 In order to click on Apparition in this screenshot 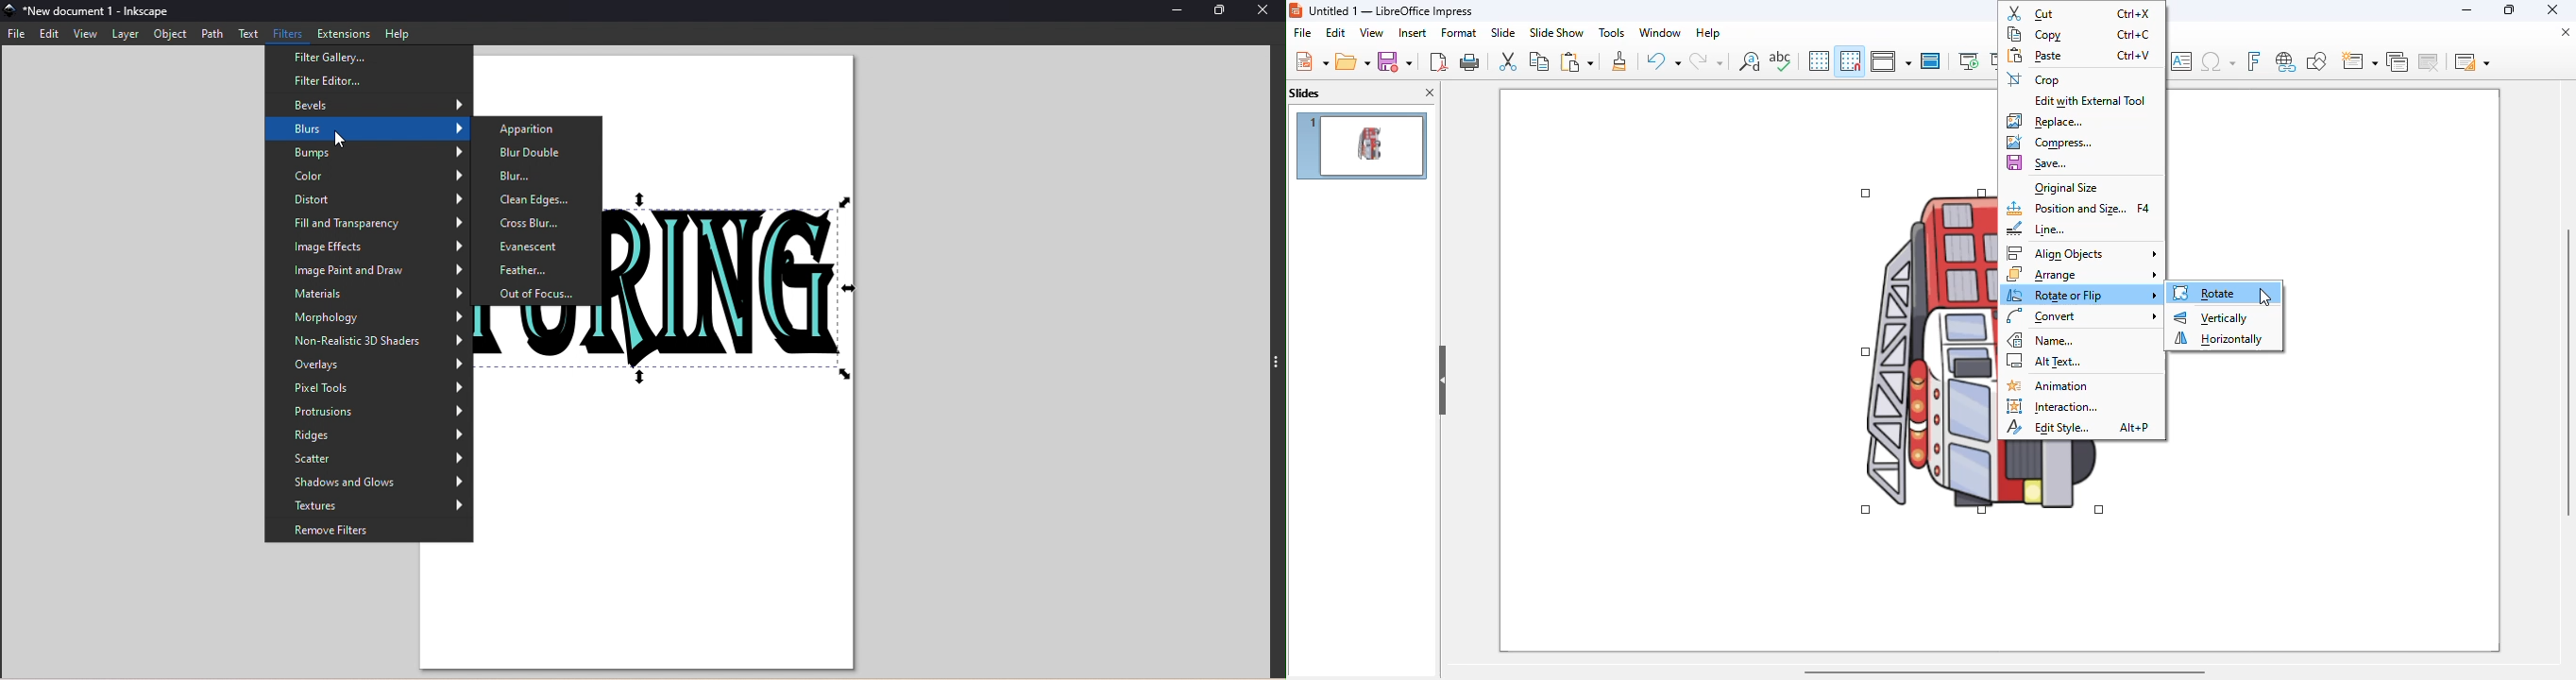, I will do `click(534, 131)`.